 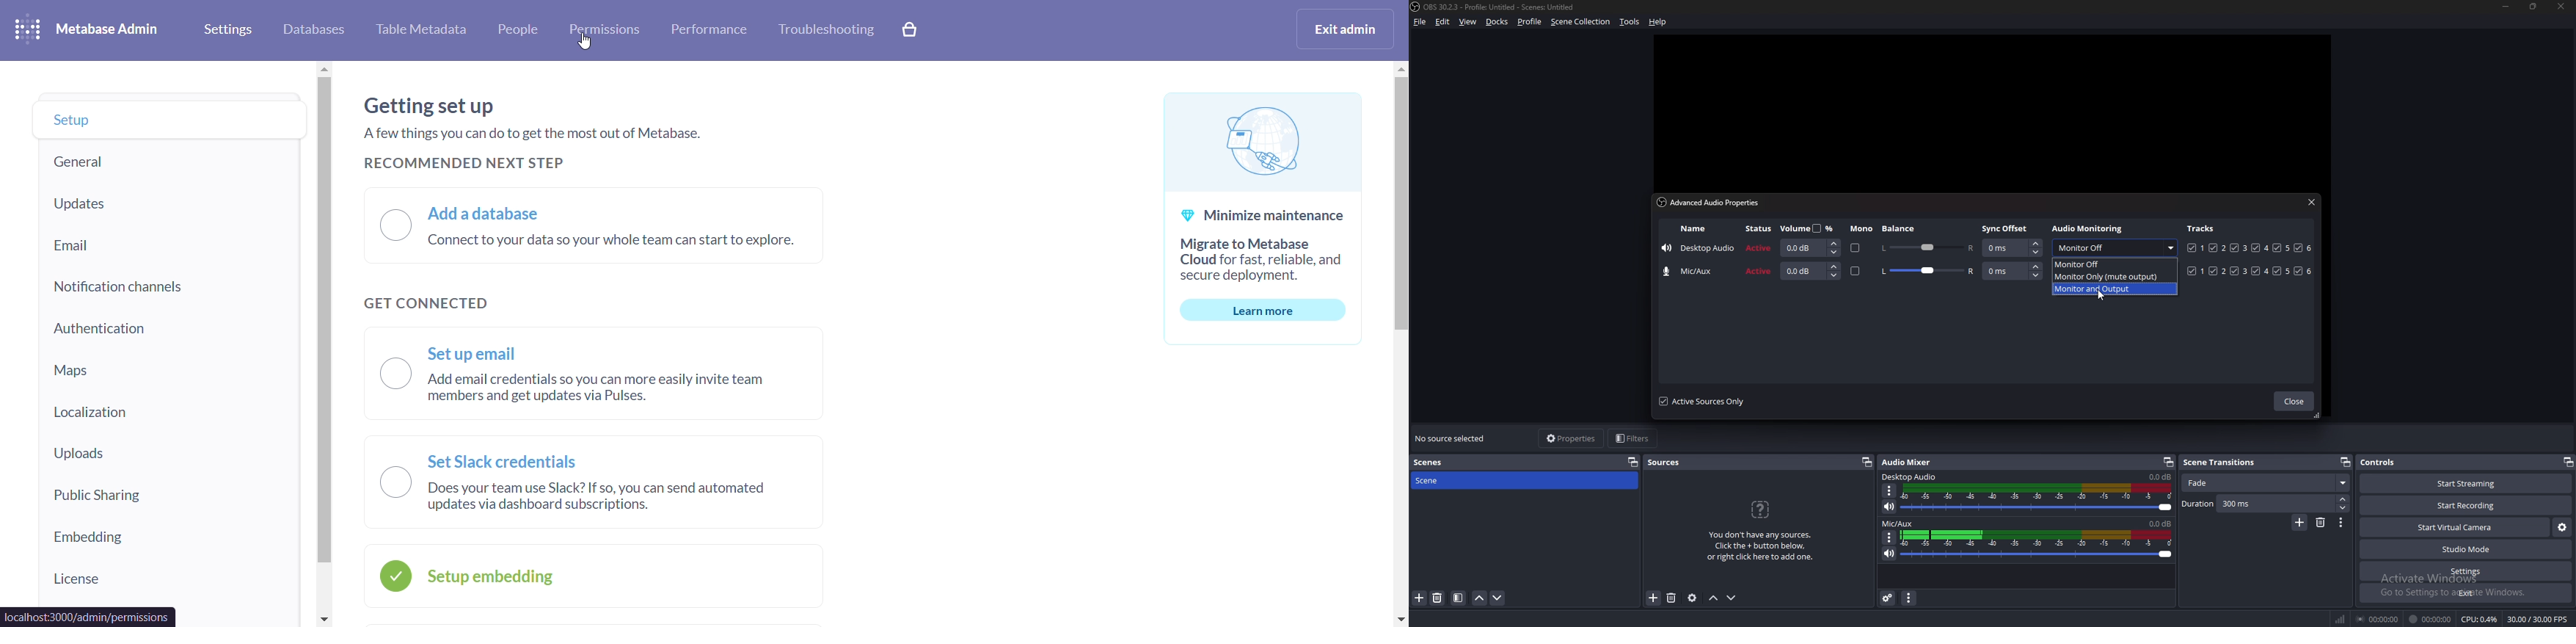 I want to click on setup embedding, so click(x=594, y=572).